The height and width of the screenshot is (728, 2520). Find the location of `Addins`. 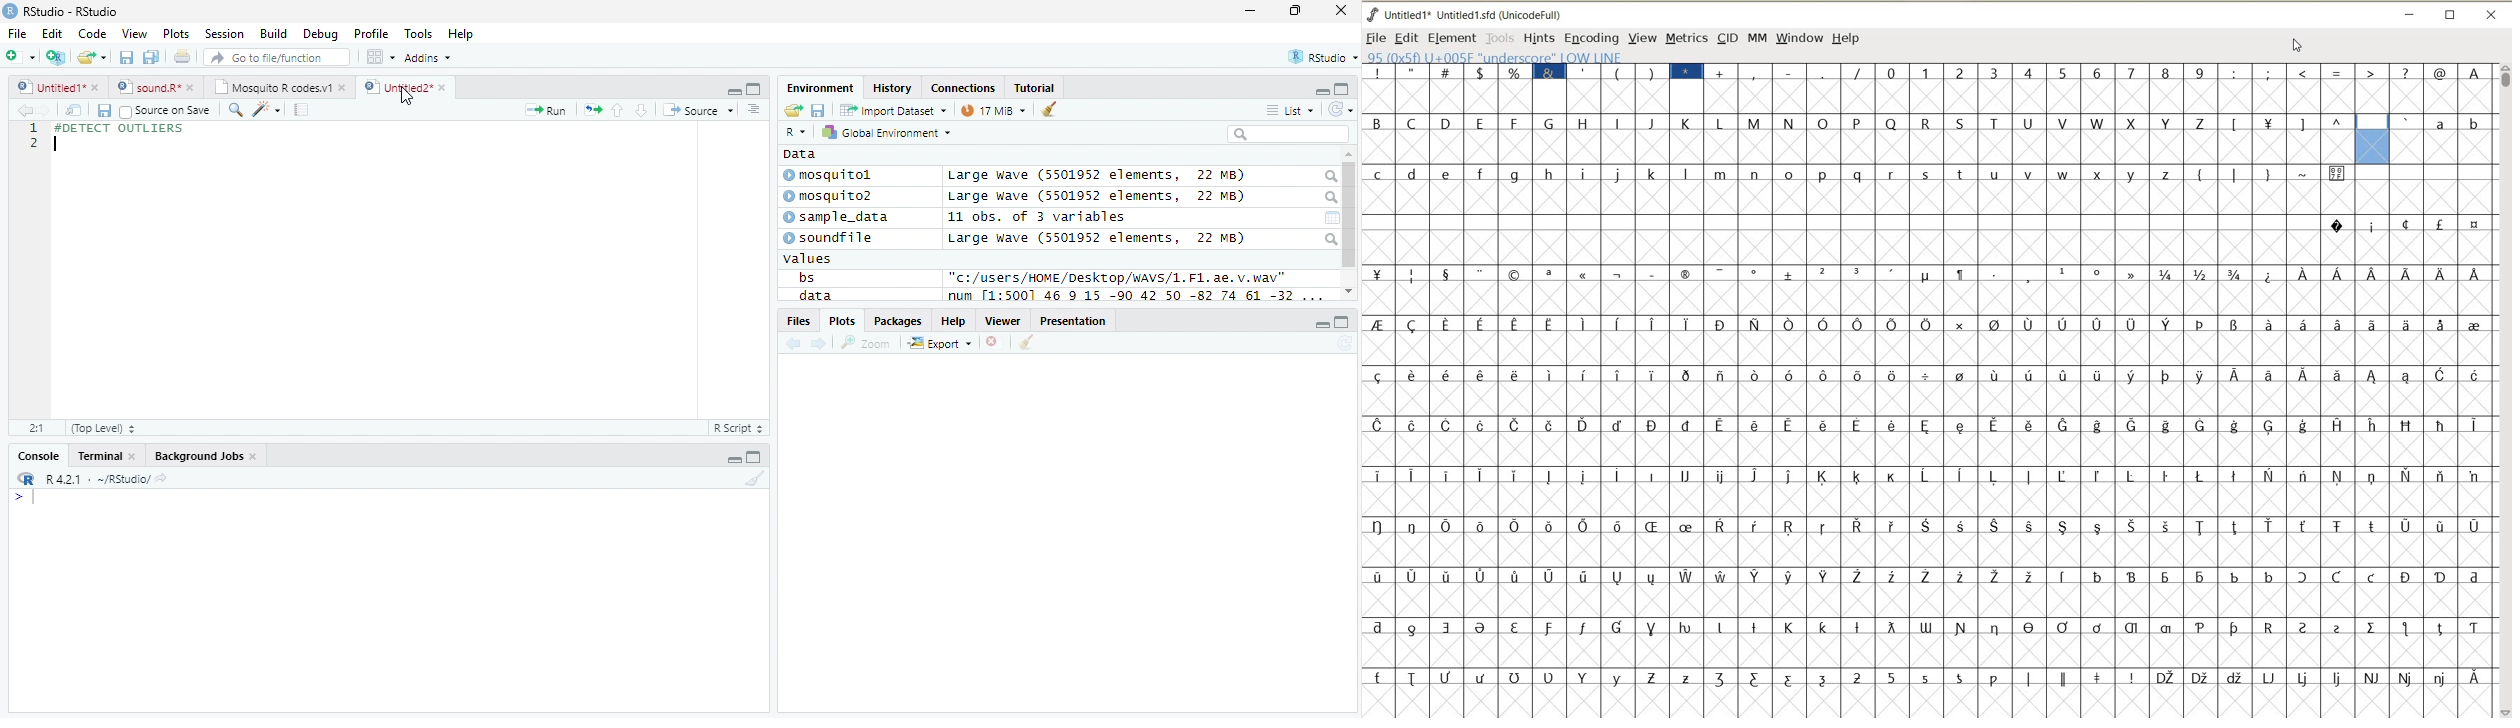

Addins is located at coordinates (430, 57).